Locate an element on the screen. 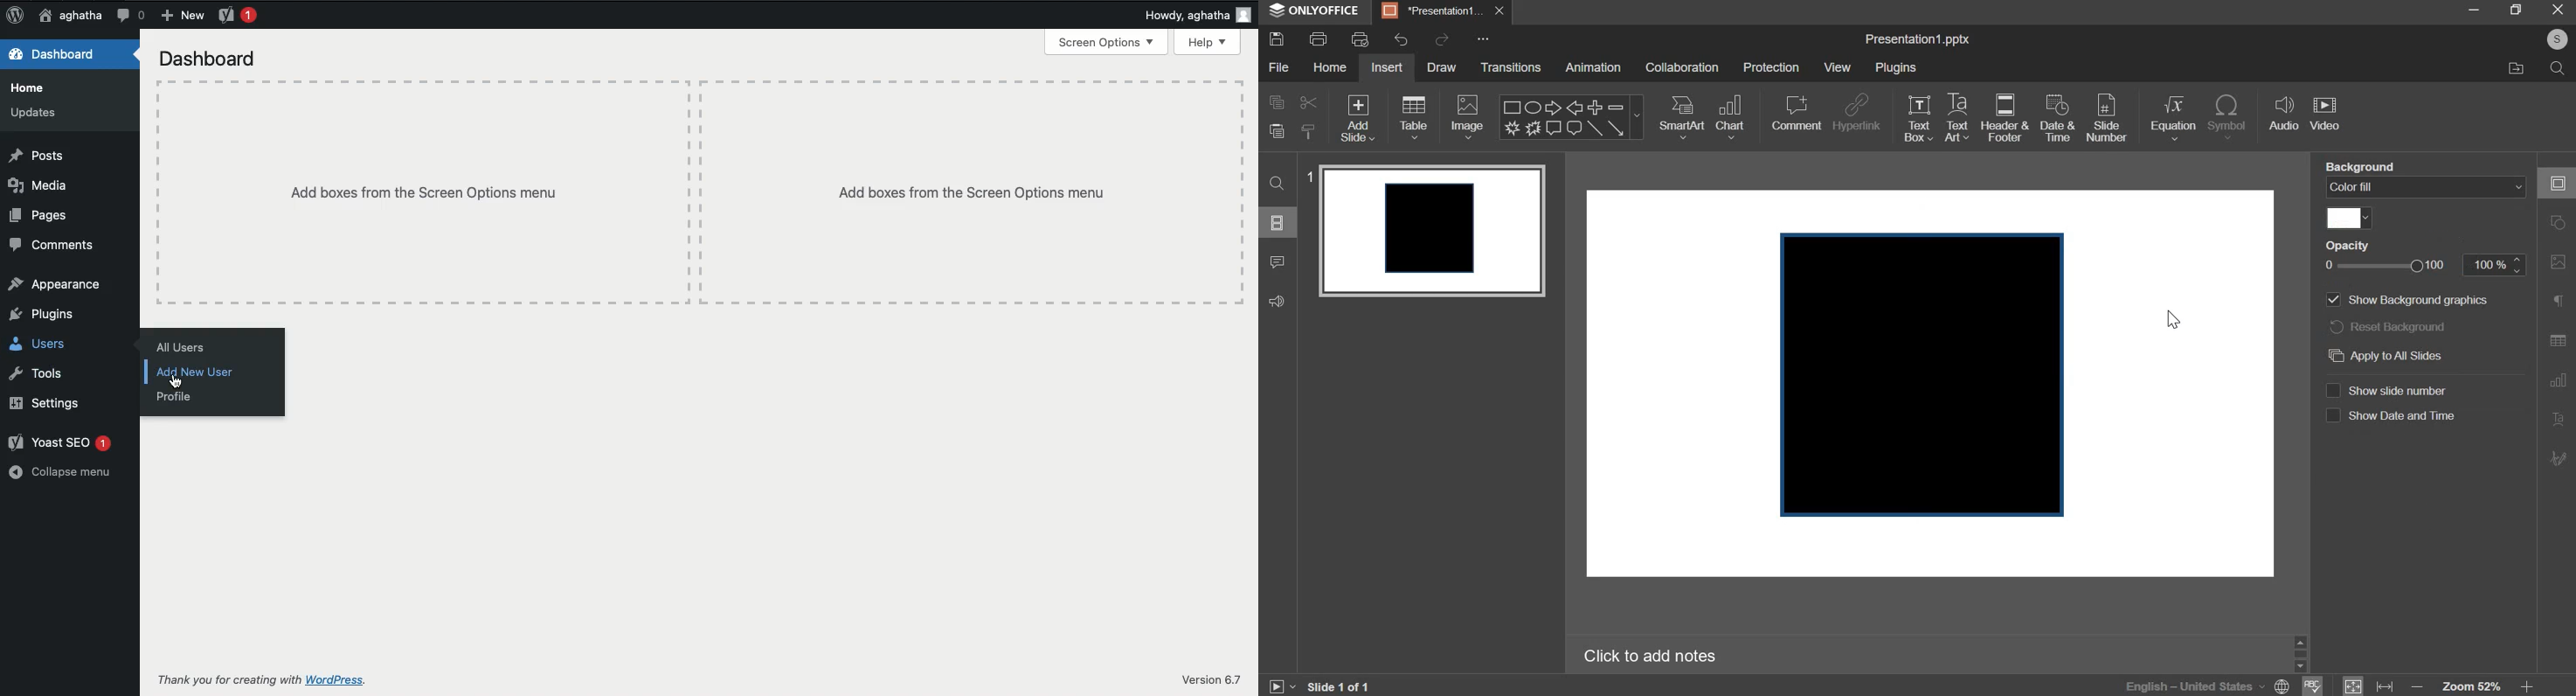 The width and height of the screenshot is (2576, 700). Photos is located at coordinates (2557, 263).